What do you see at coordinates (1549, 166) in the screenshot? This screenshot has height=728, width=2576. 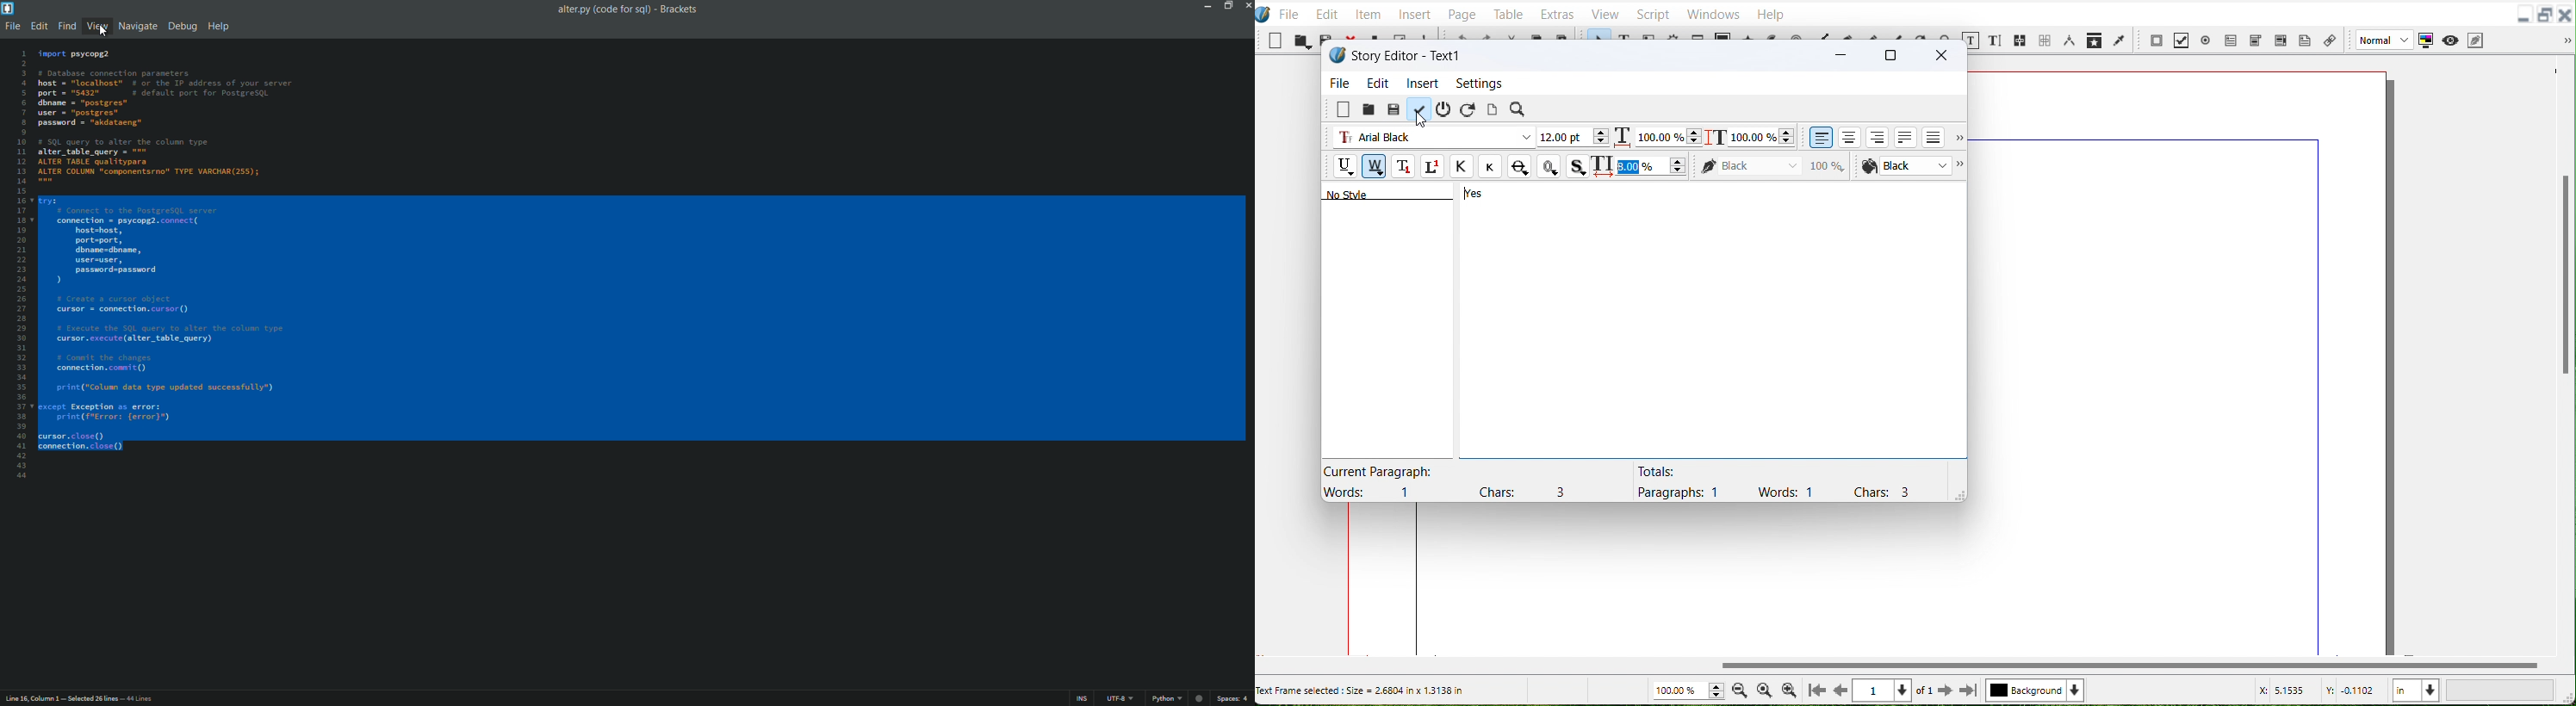 I see `Outline` at bounding box center [1549, 166].